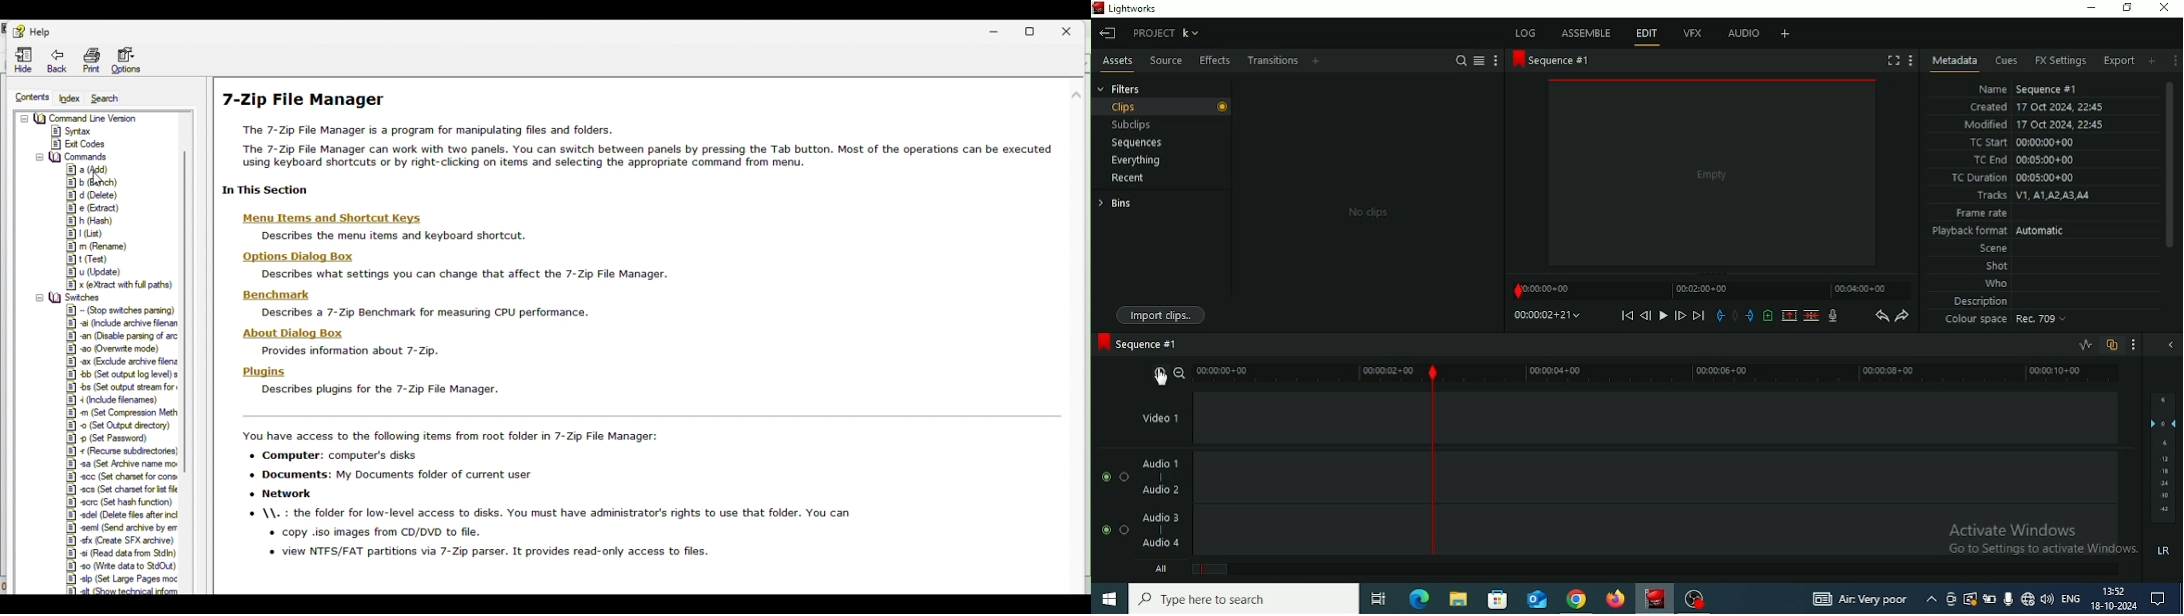 The width and height of the screenshot is (2184, 616). Describe the element at coordinates (1131, 125) in the screenshot. I see `Subclips` at that location.